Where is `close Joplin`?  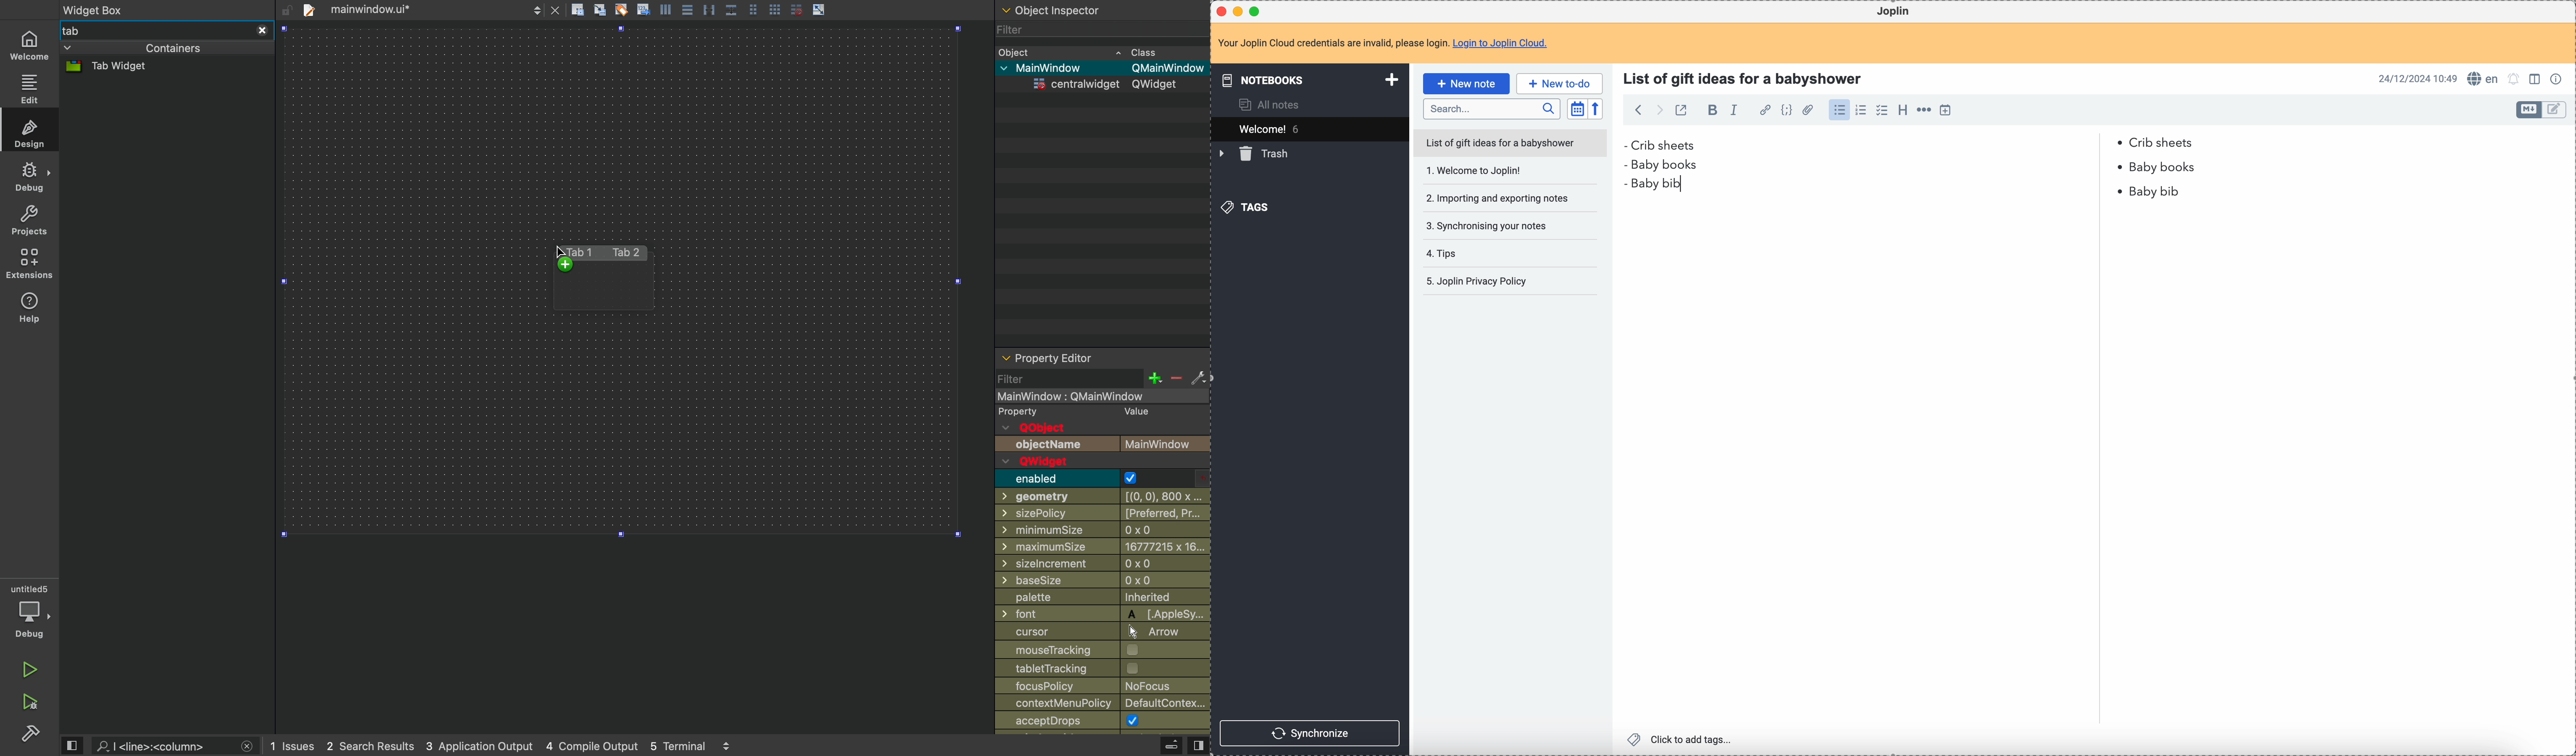 close Joplin is located at coordinates (1220, 11).